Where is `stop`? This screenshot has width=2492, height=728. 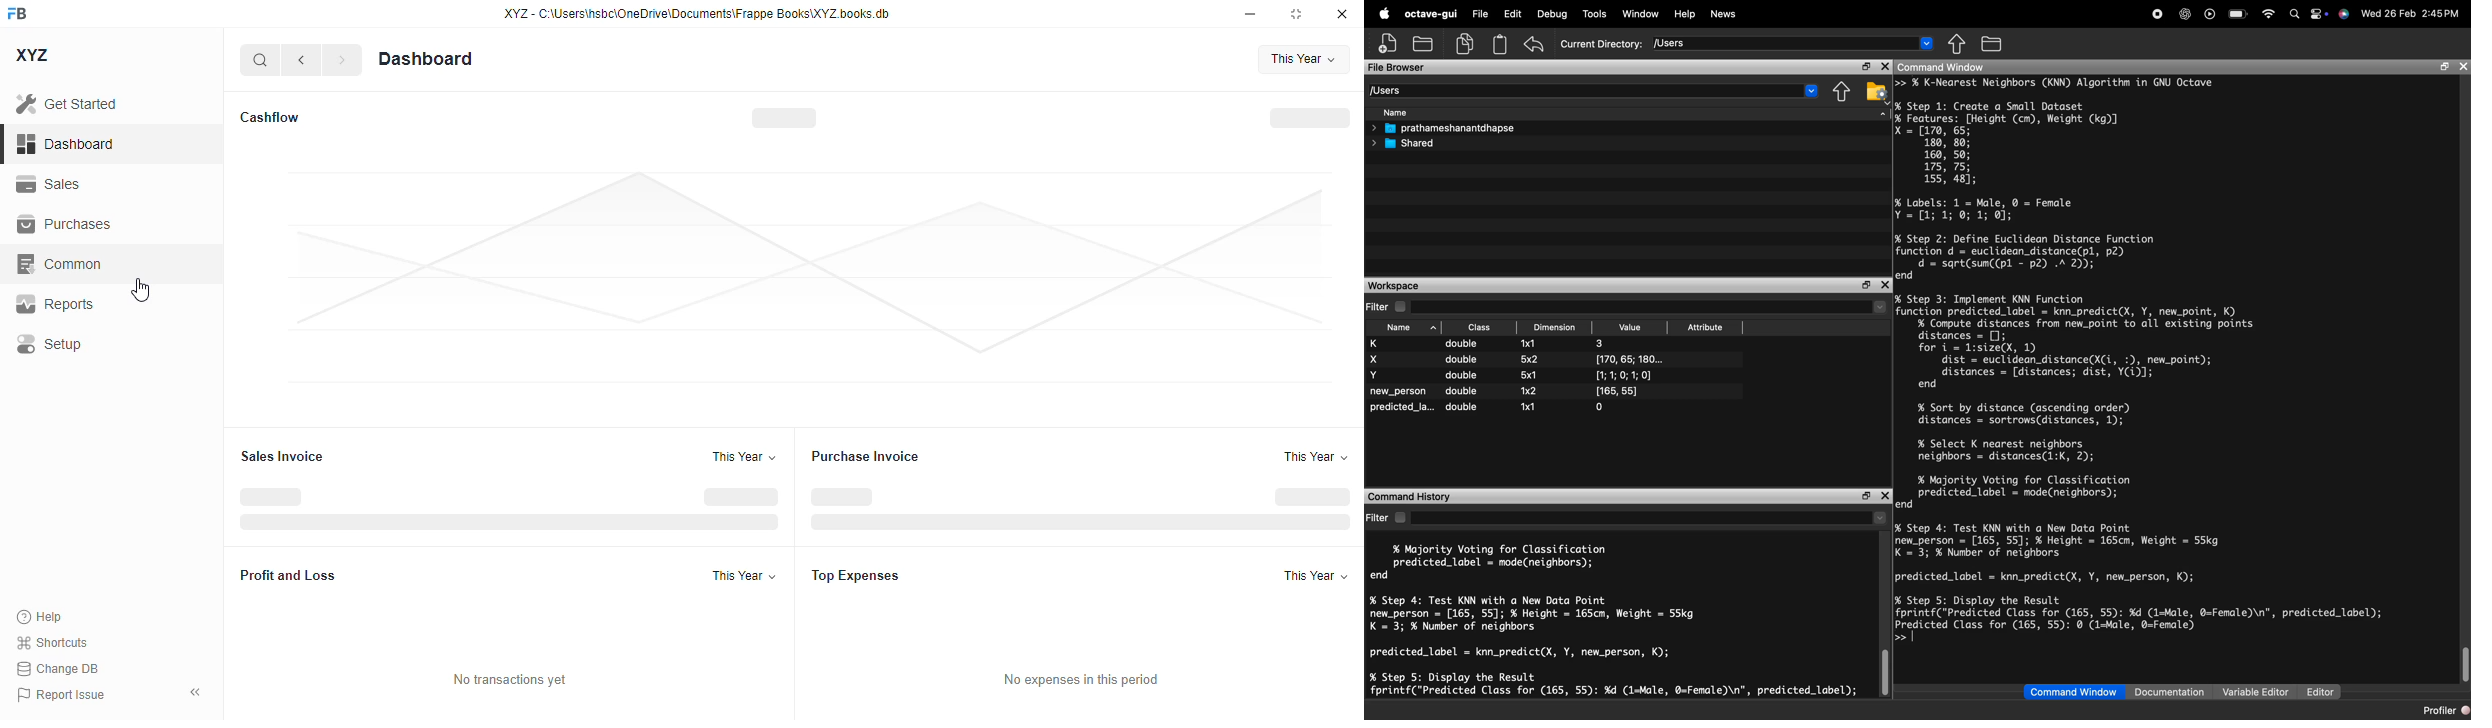 stop is located at coordinates (2157, 13).